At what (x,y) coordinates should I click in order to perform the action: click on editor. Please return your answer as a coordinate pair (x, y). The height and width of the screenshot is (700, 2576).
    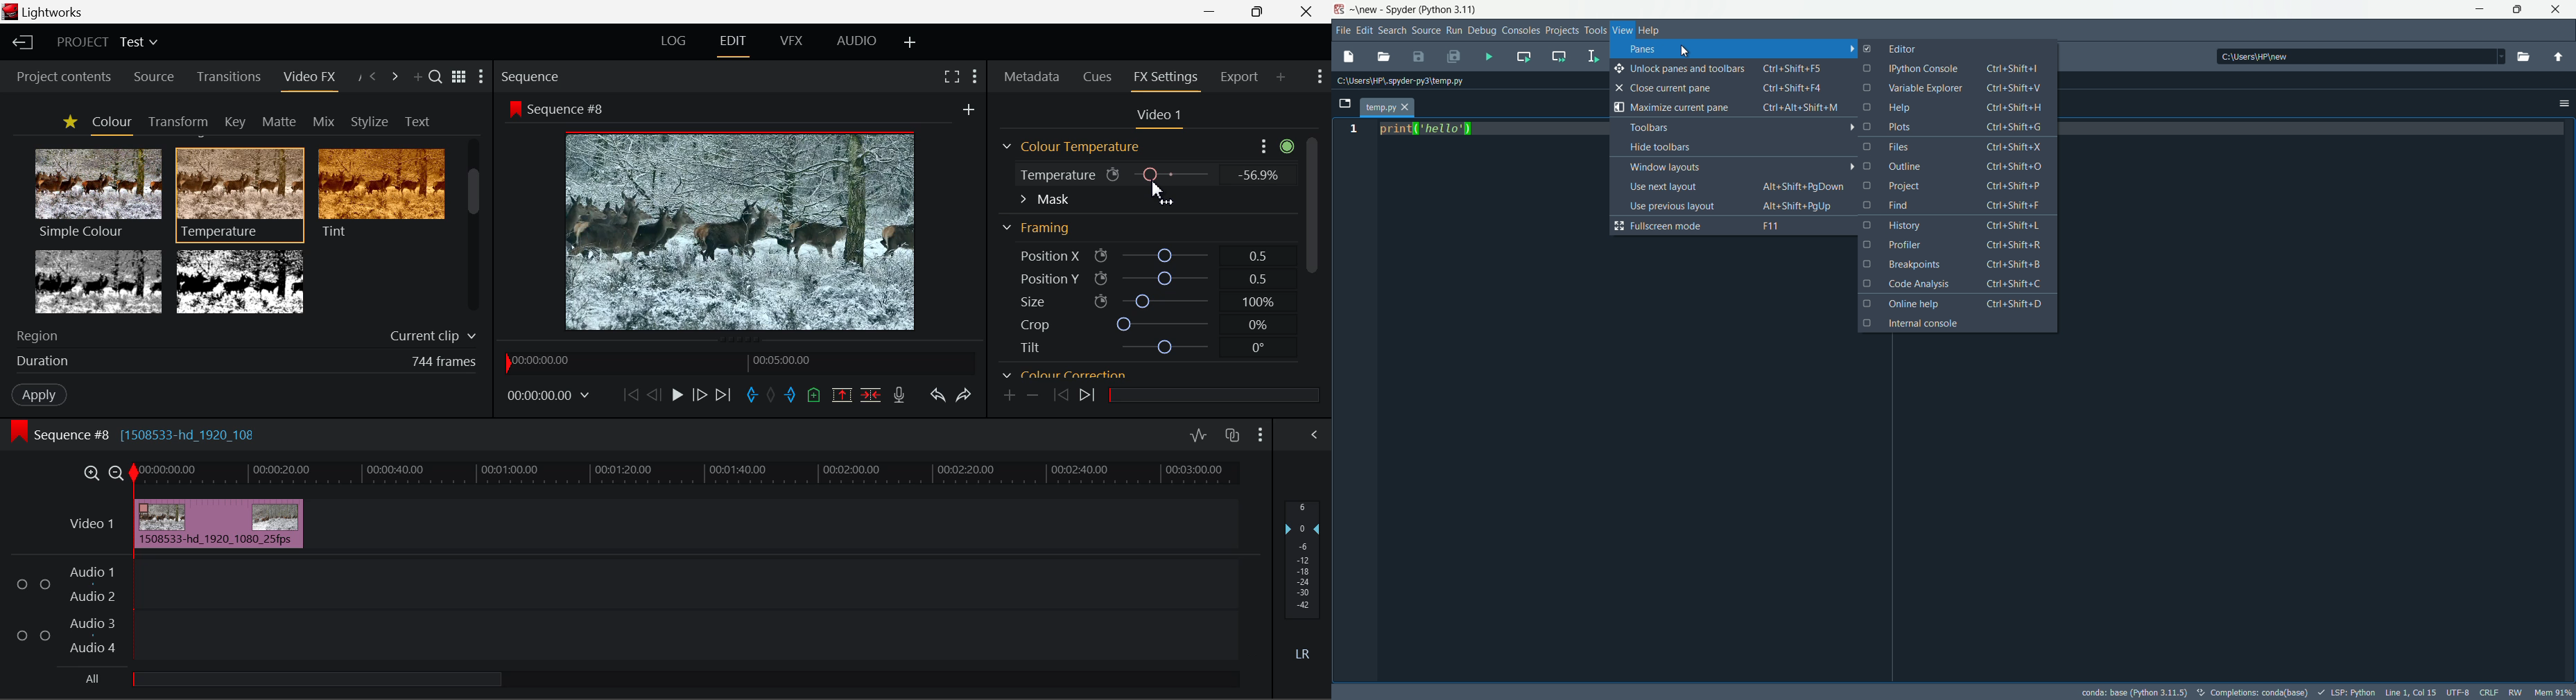
    Looking at the image, I should click on (1892, 47).